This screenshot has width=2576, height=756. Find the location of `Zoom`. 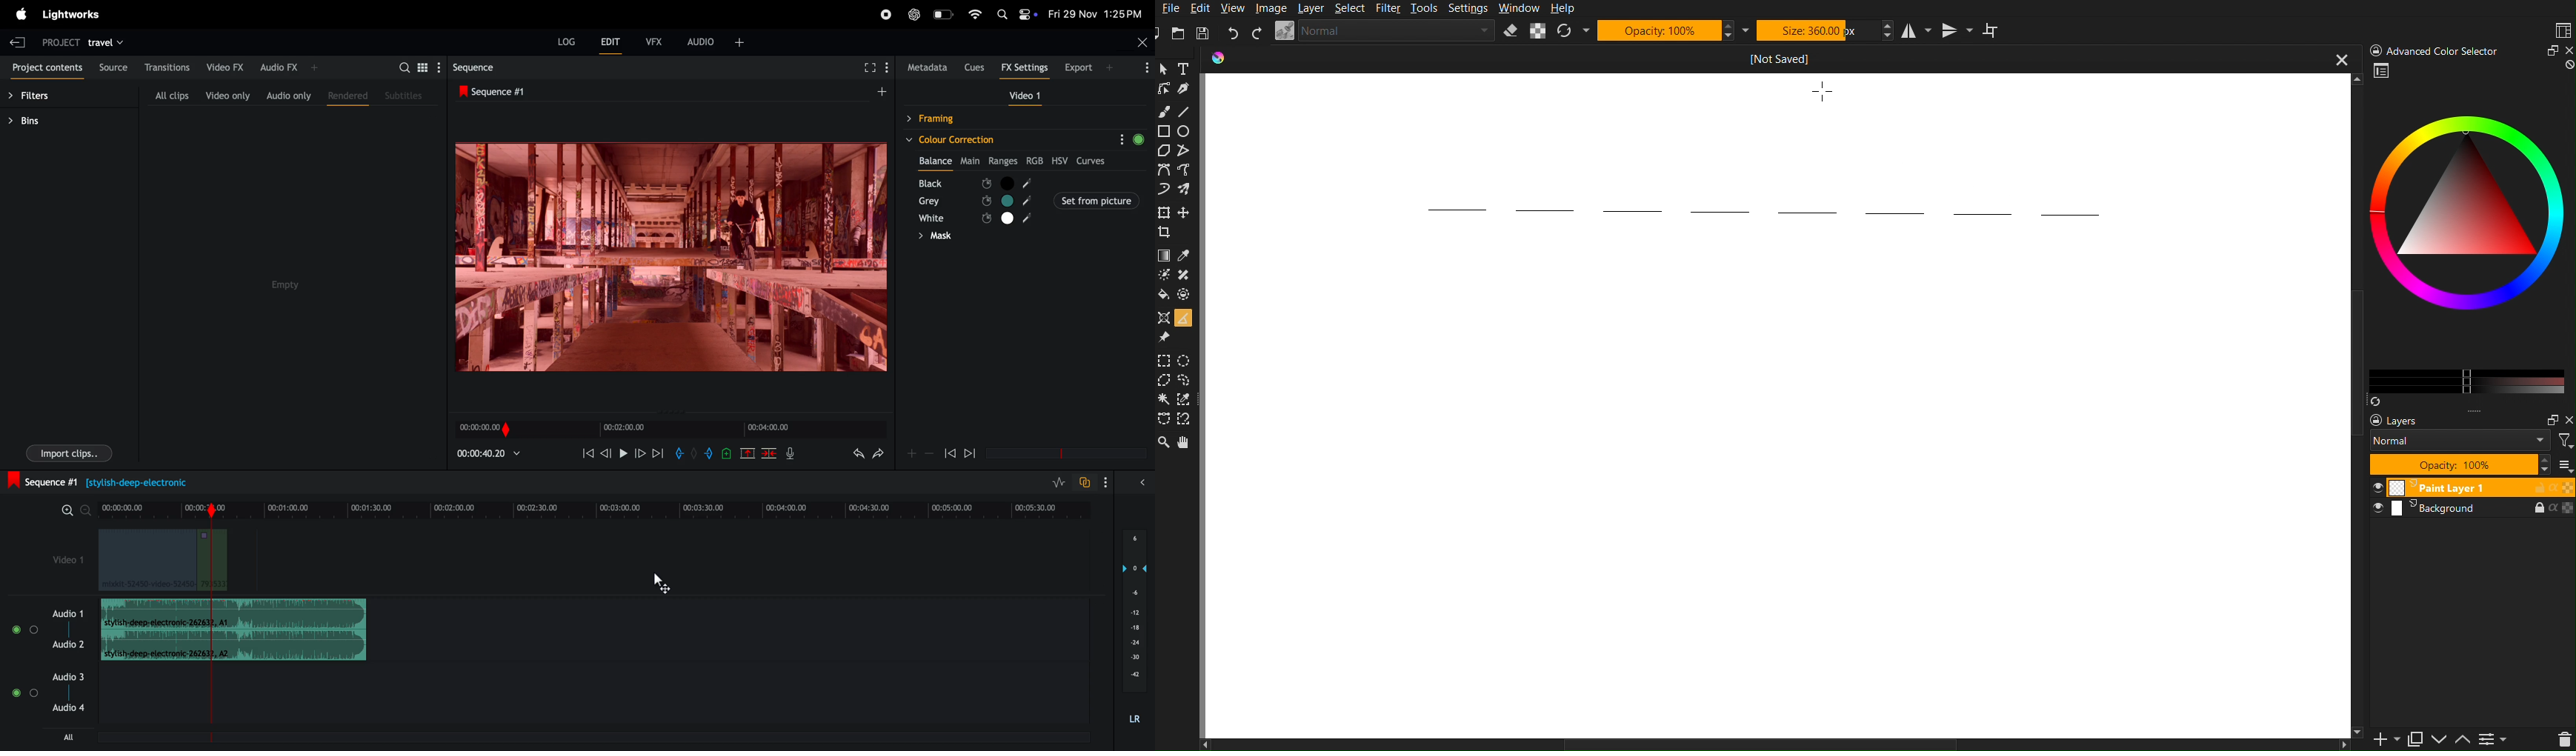

Zoom is located at coordinates (1165, 69).